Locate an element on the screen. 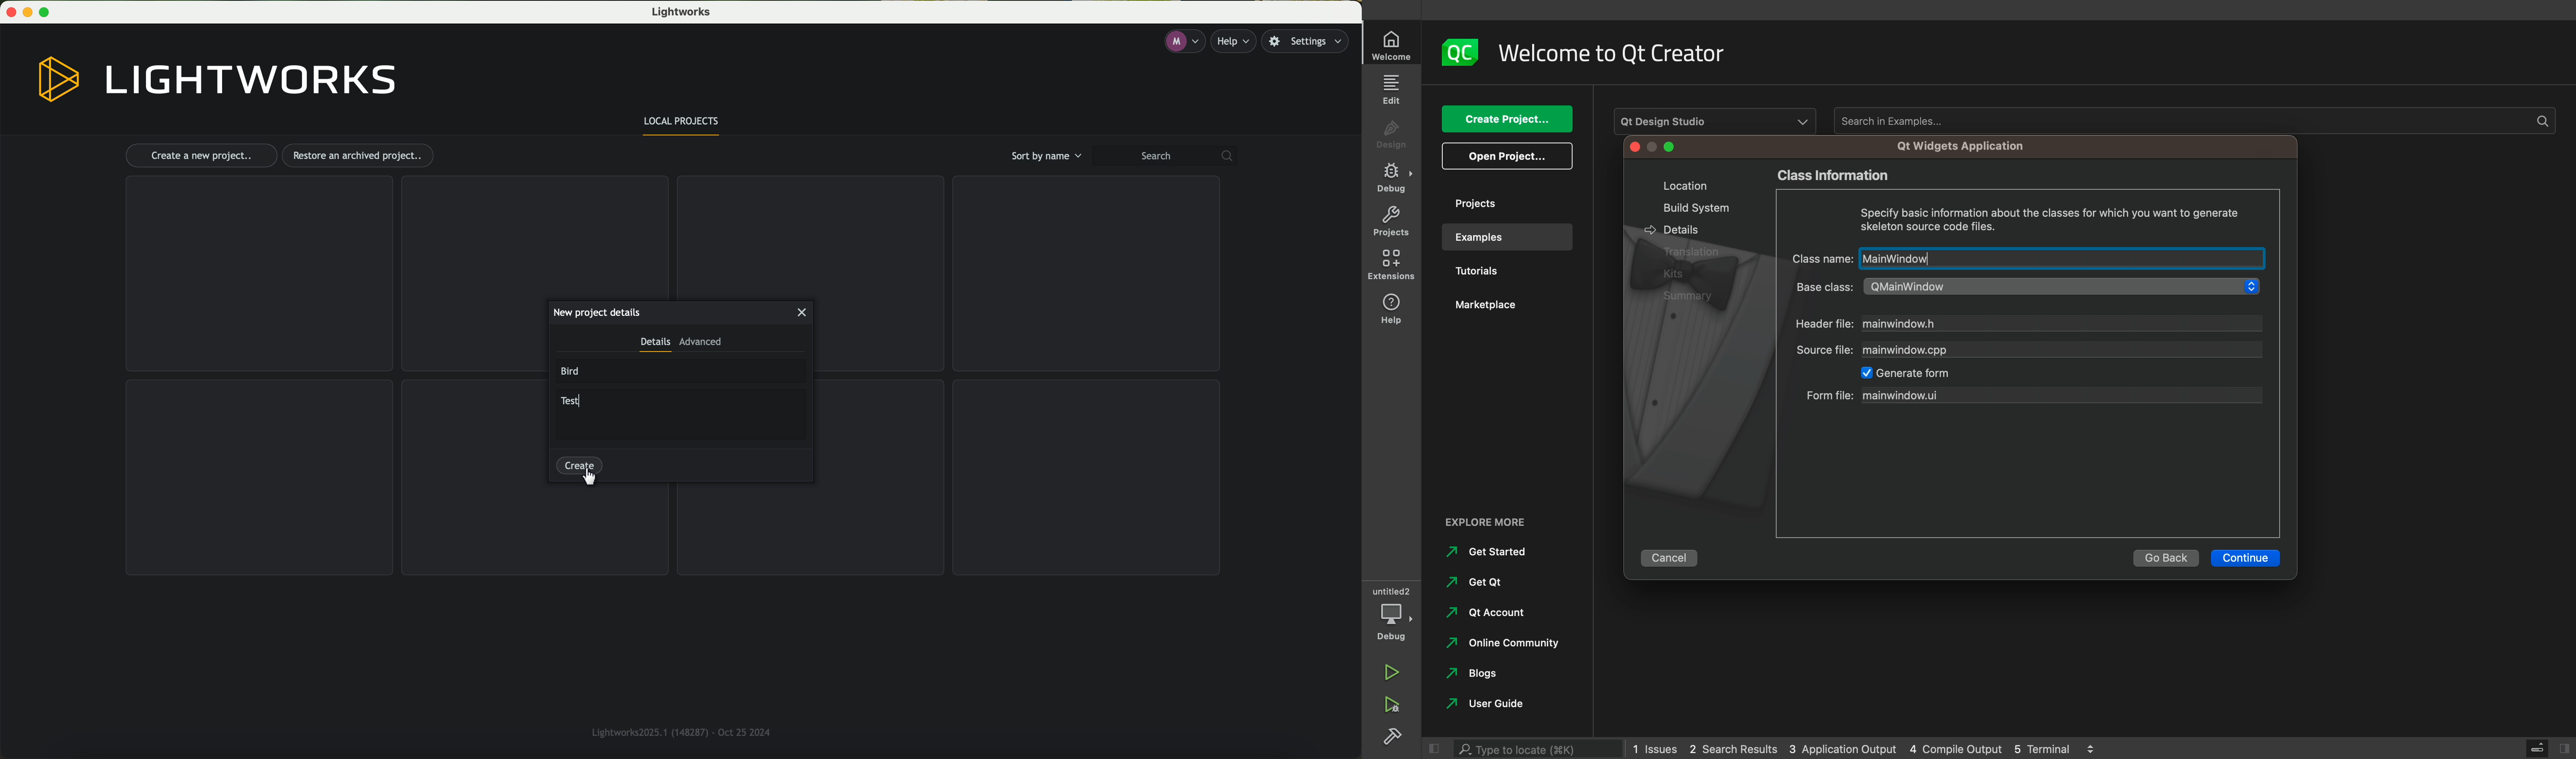 Image resolution: width=2576 pixels, height=784 pixels. debug is located at coordinates (1394, 609).